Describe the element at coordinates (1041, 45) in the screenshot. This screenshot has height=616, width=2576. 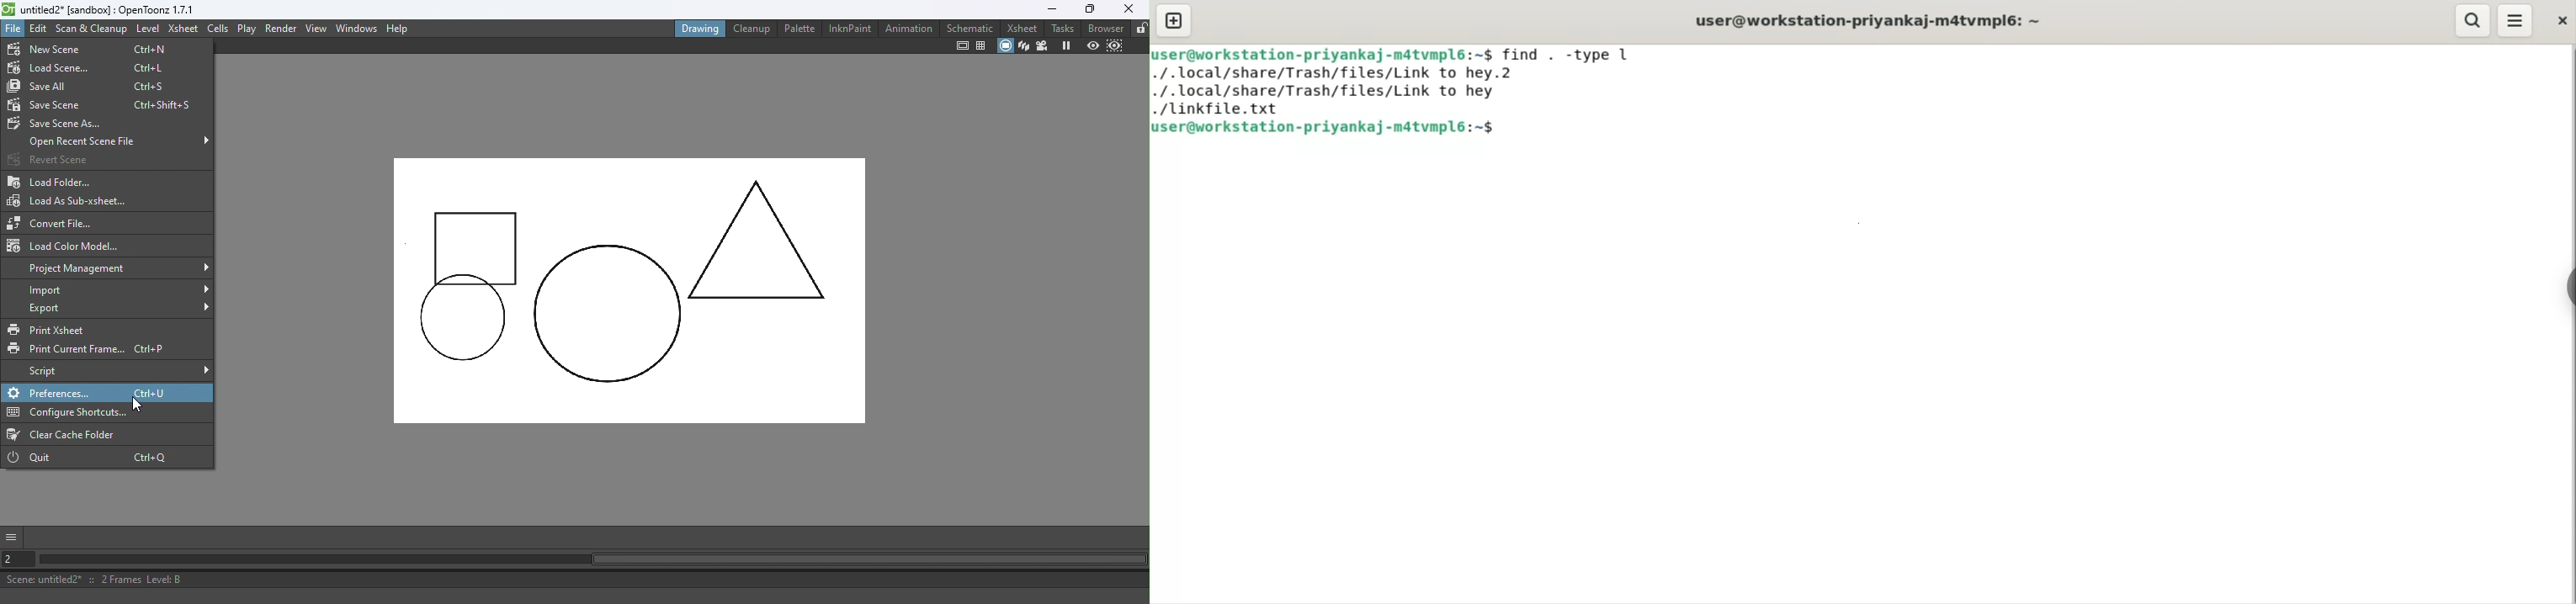
I see `Camera view` at that location.